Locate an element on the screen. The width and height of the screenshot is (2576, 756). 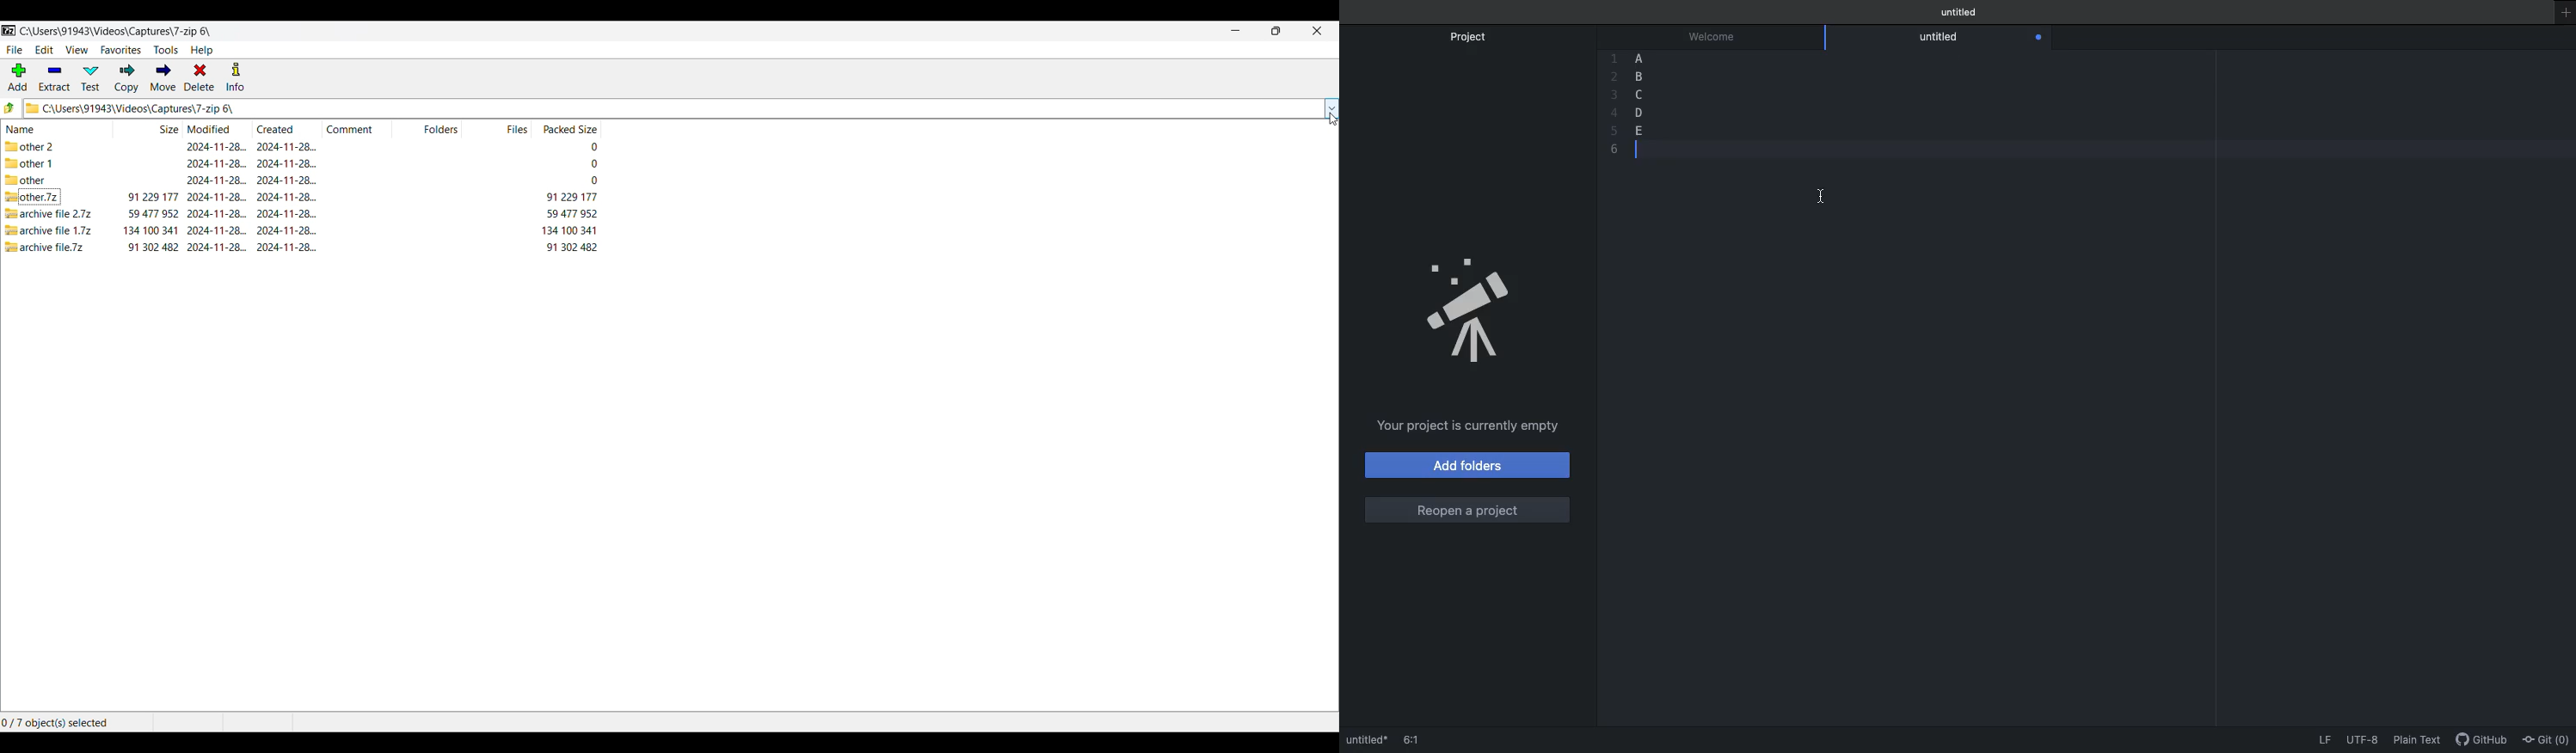
Copy is located at coordinates (127, 78).